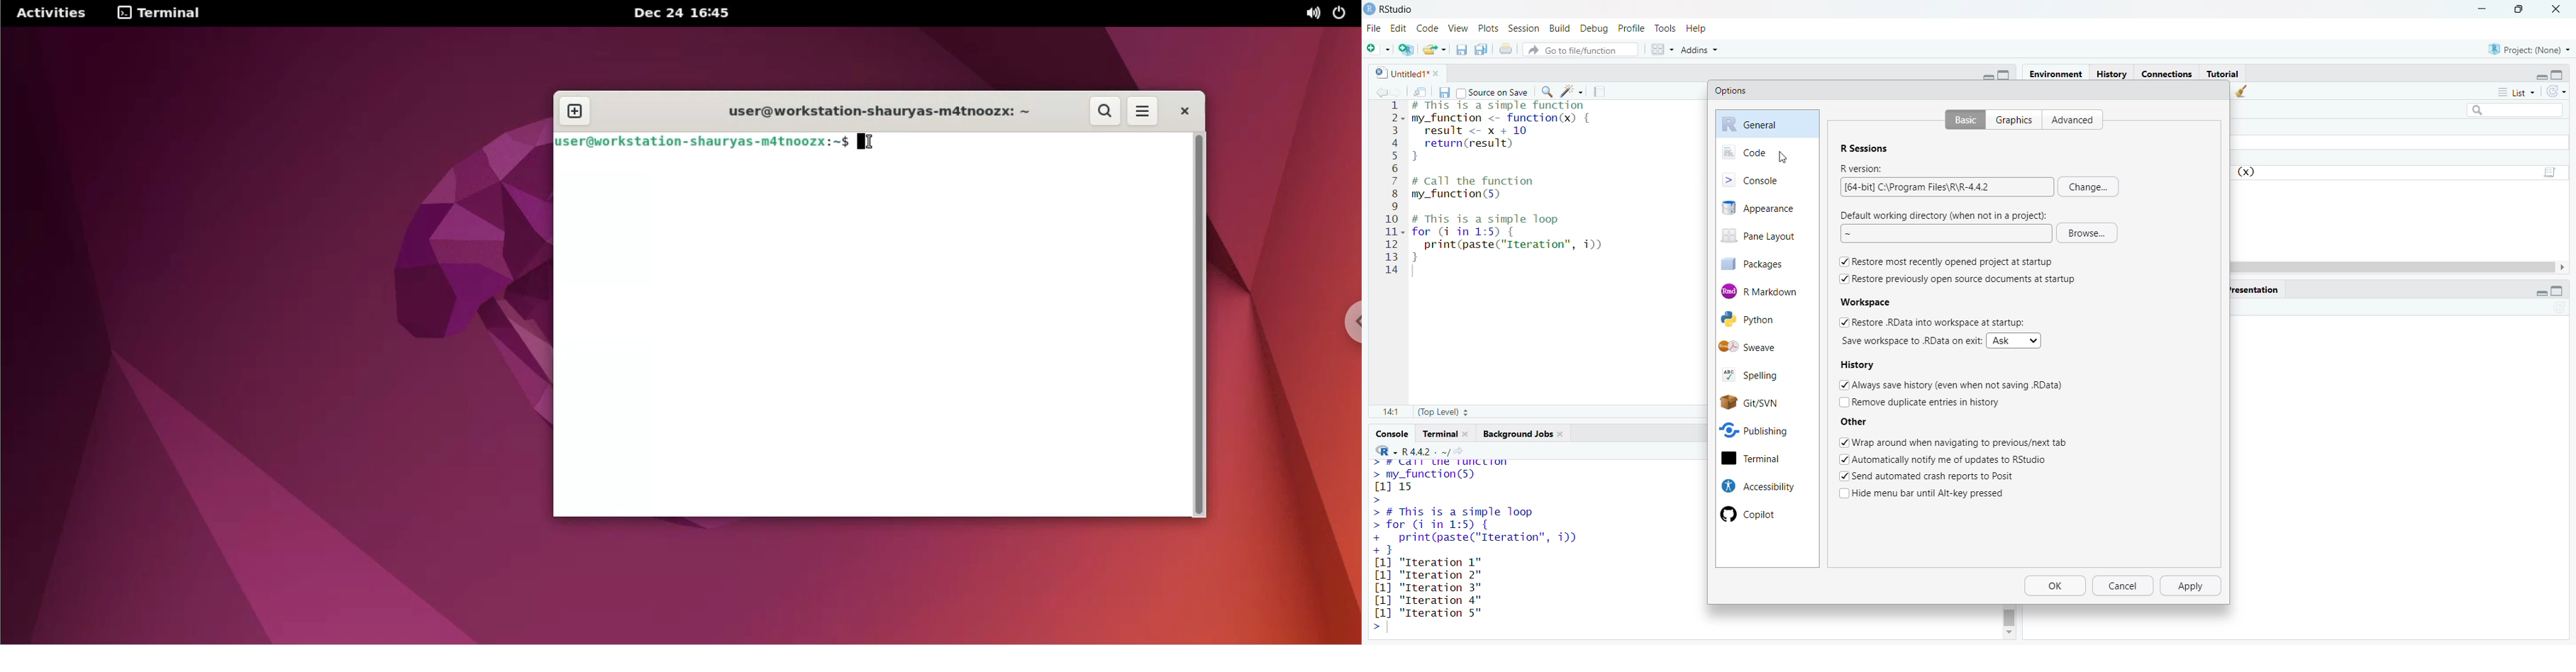 The width and height of the screenshot is (2576, 672). What do you see at coordinates (2564, 72) in the screenshot?
I see `maximize` at bounding box center [2564, 72].